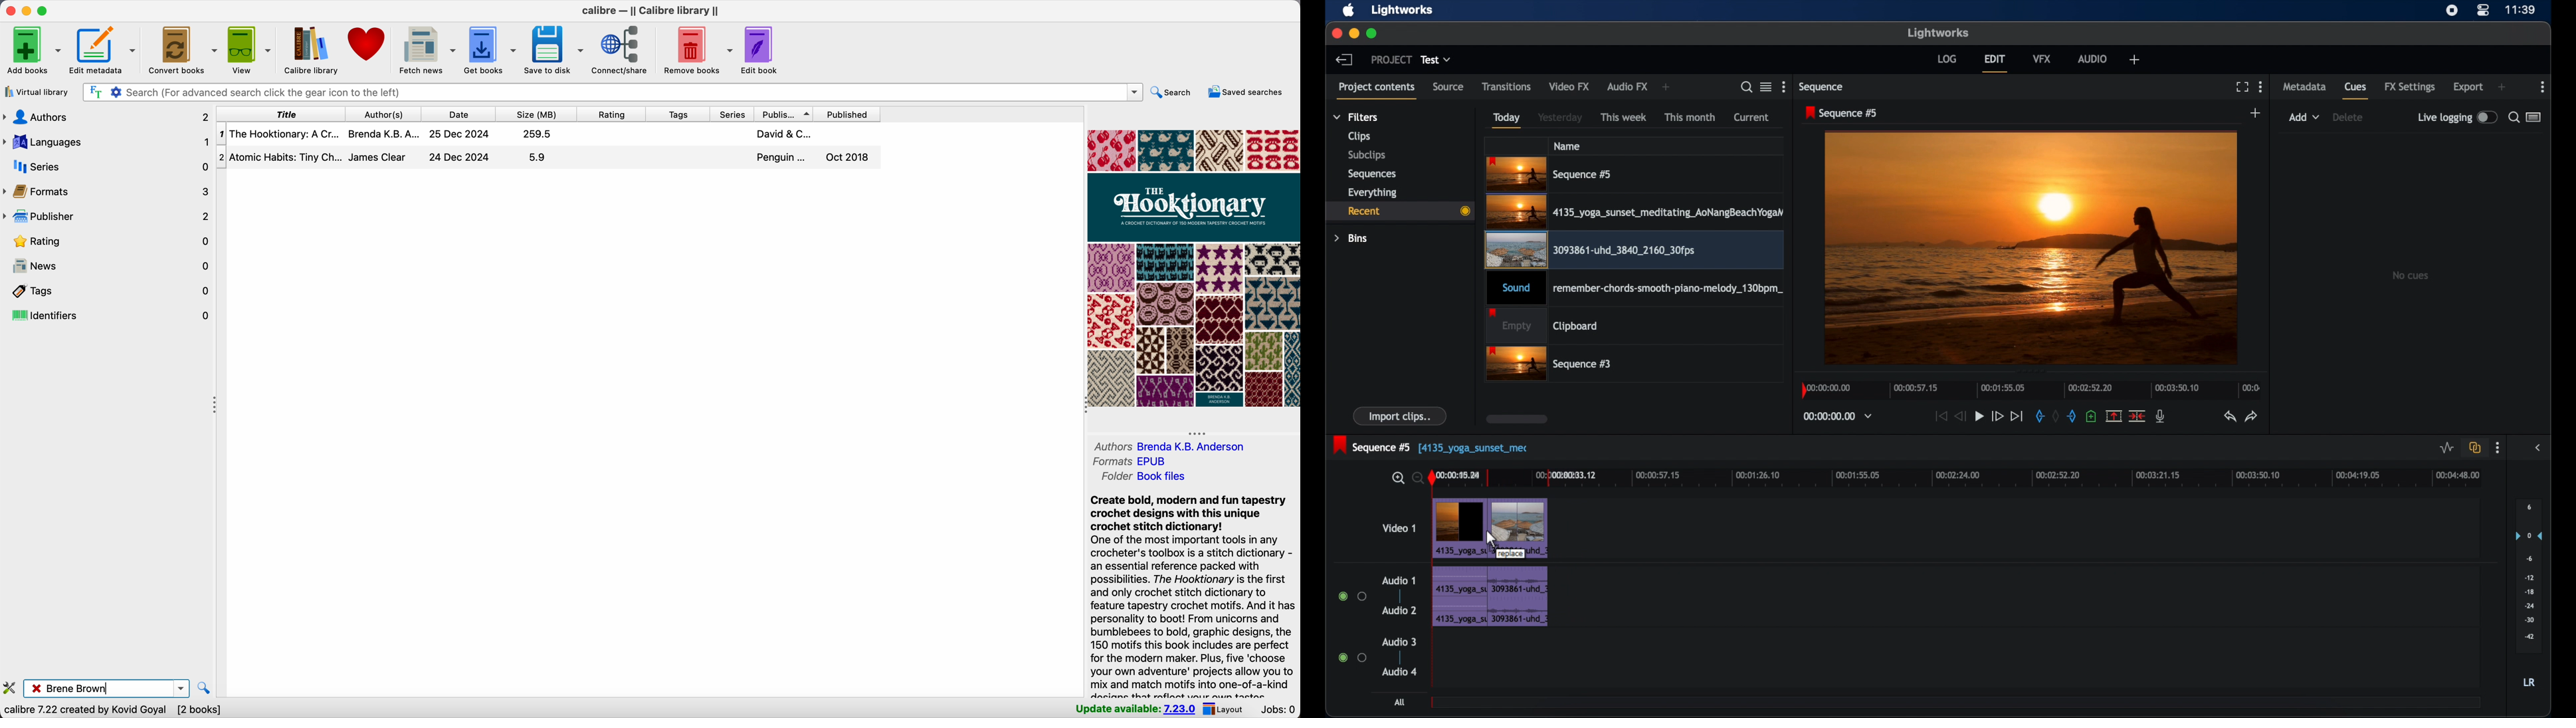  I want to click on edit metadata, so click(106, 51).